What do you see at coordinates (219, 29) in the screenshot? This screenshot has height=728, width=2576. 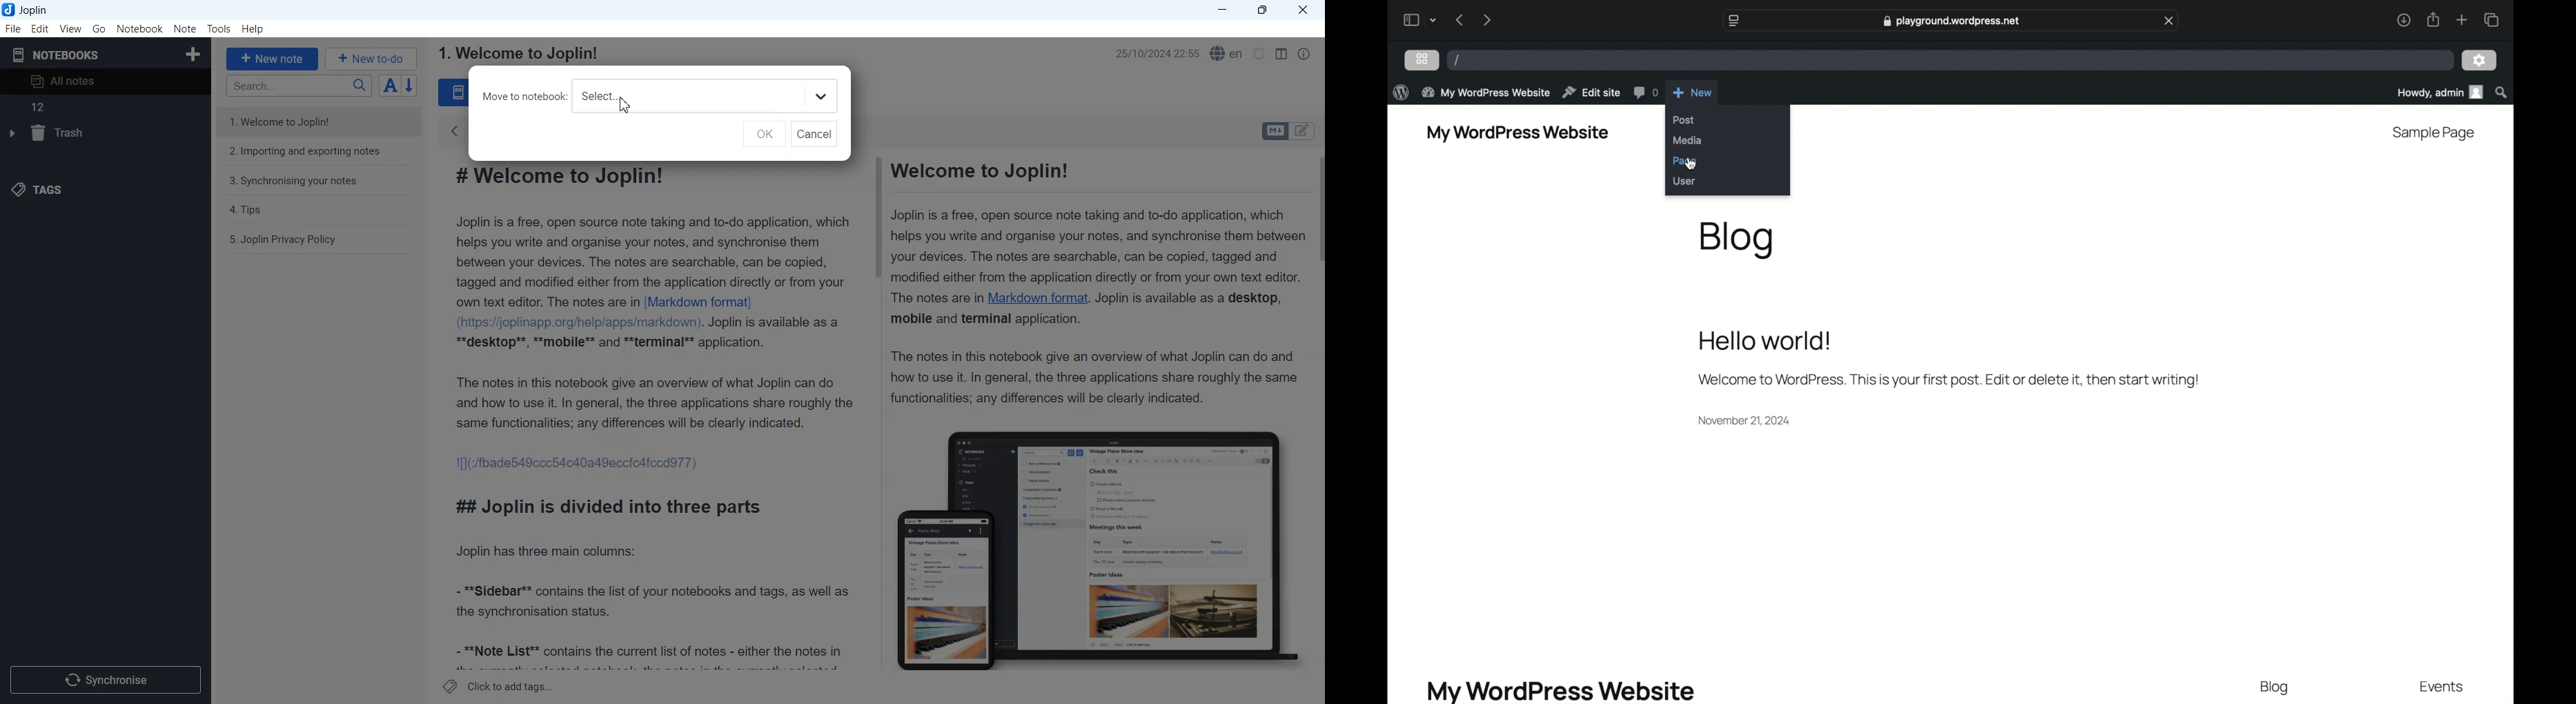 I see `Tools` at bounding box center [219, 29].